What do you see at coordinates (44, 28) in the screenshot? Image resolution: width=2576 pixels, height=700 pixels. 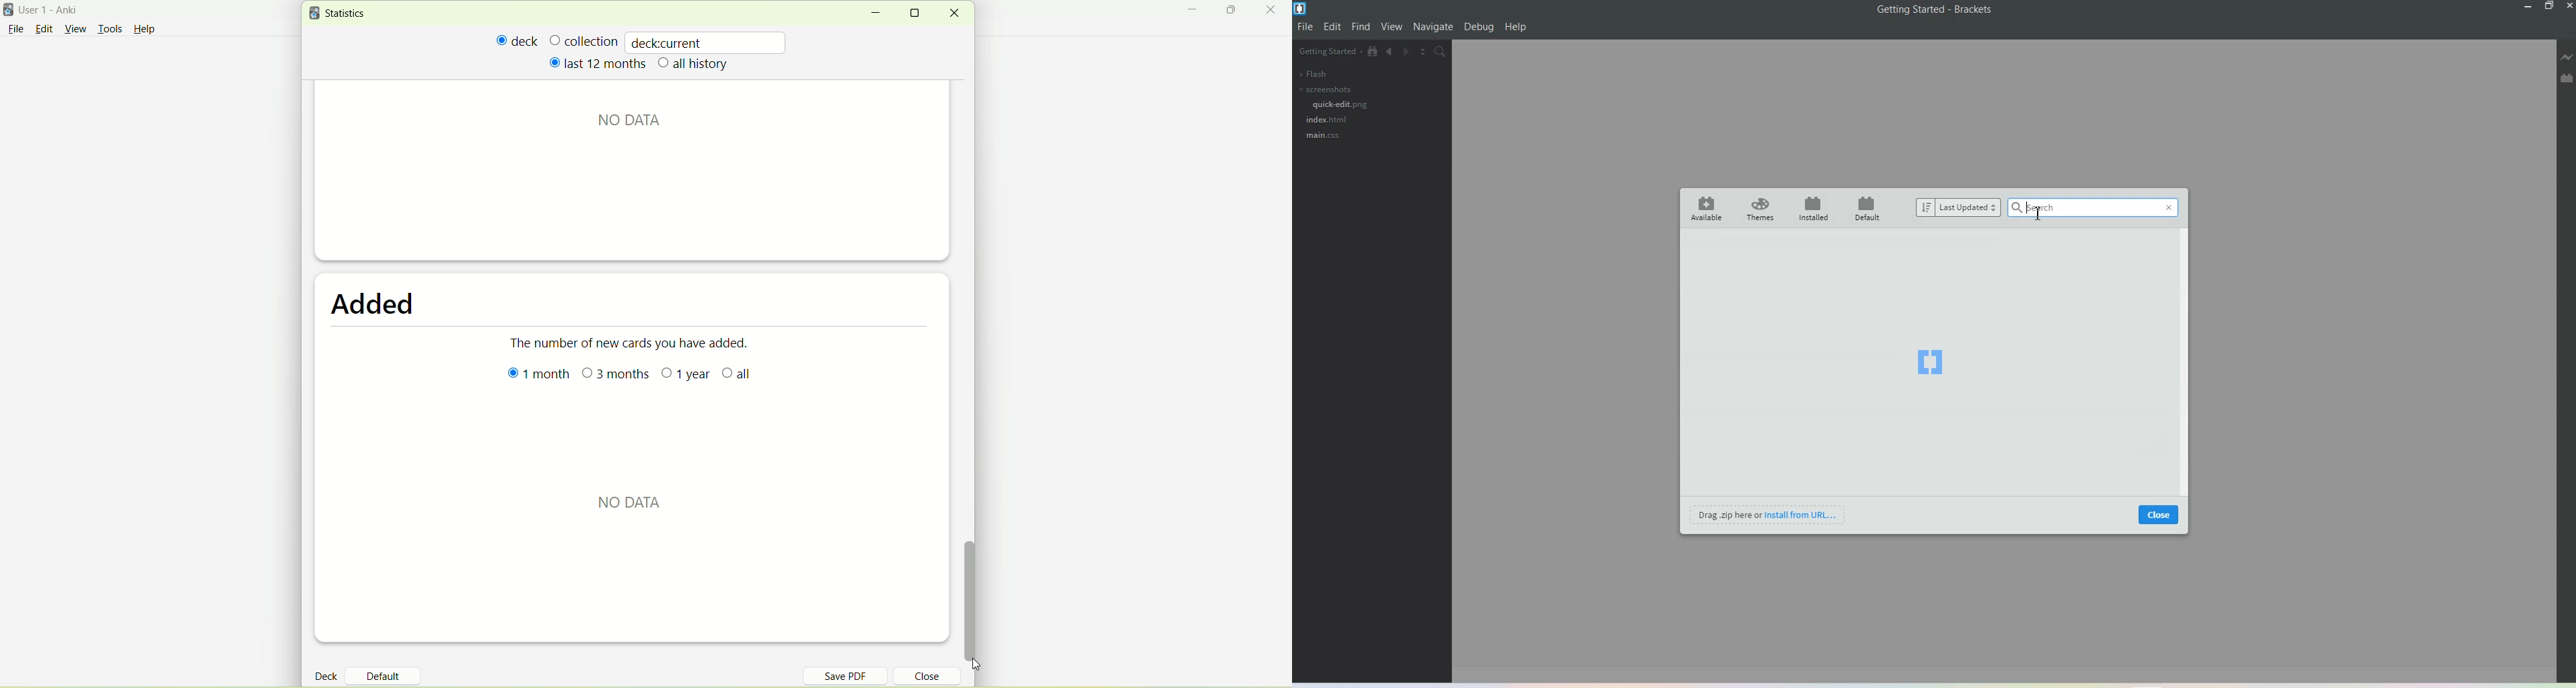 I see `edit` at bounding box center [44, 28].